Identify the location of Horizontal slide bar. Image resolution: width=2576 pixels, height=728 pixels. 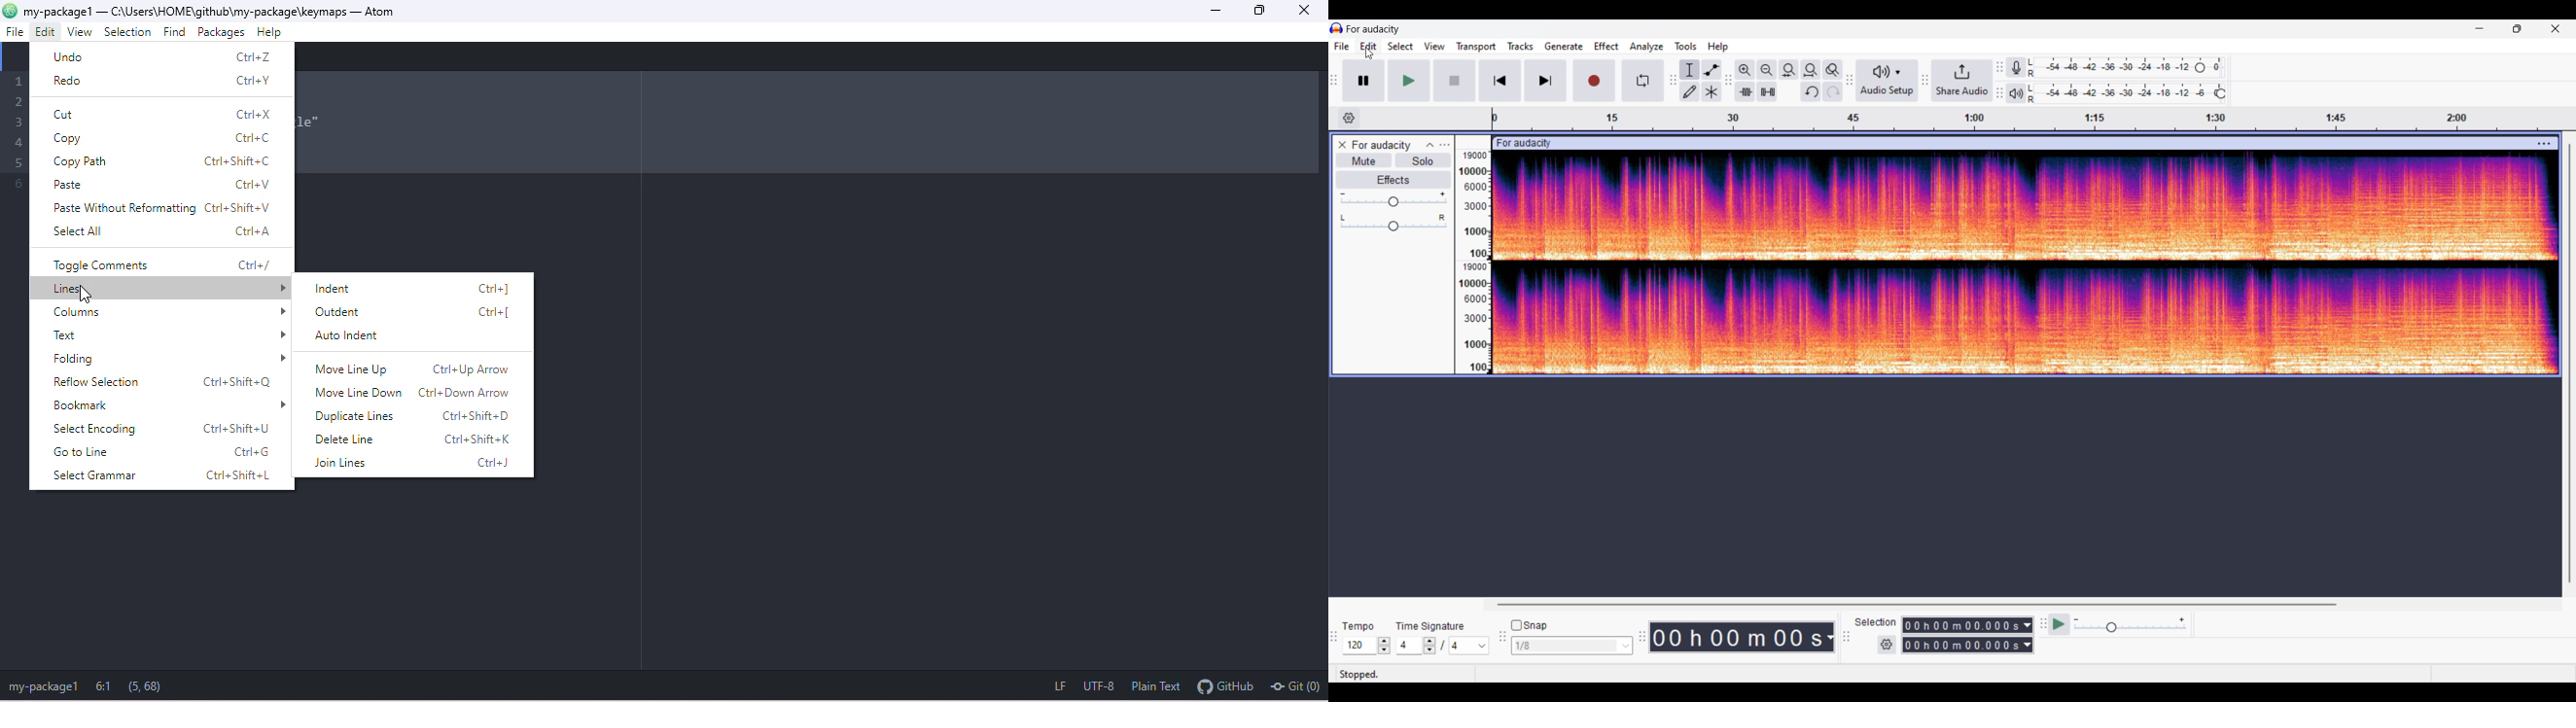
(1921, 604).